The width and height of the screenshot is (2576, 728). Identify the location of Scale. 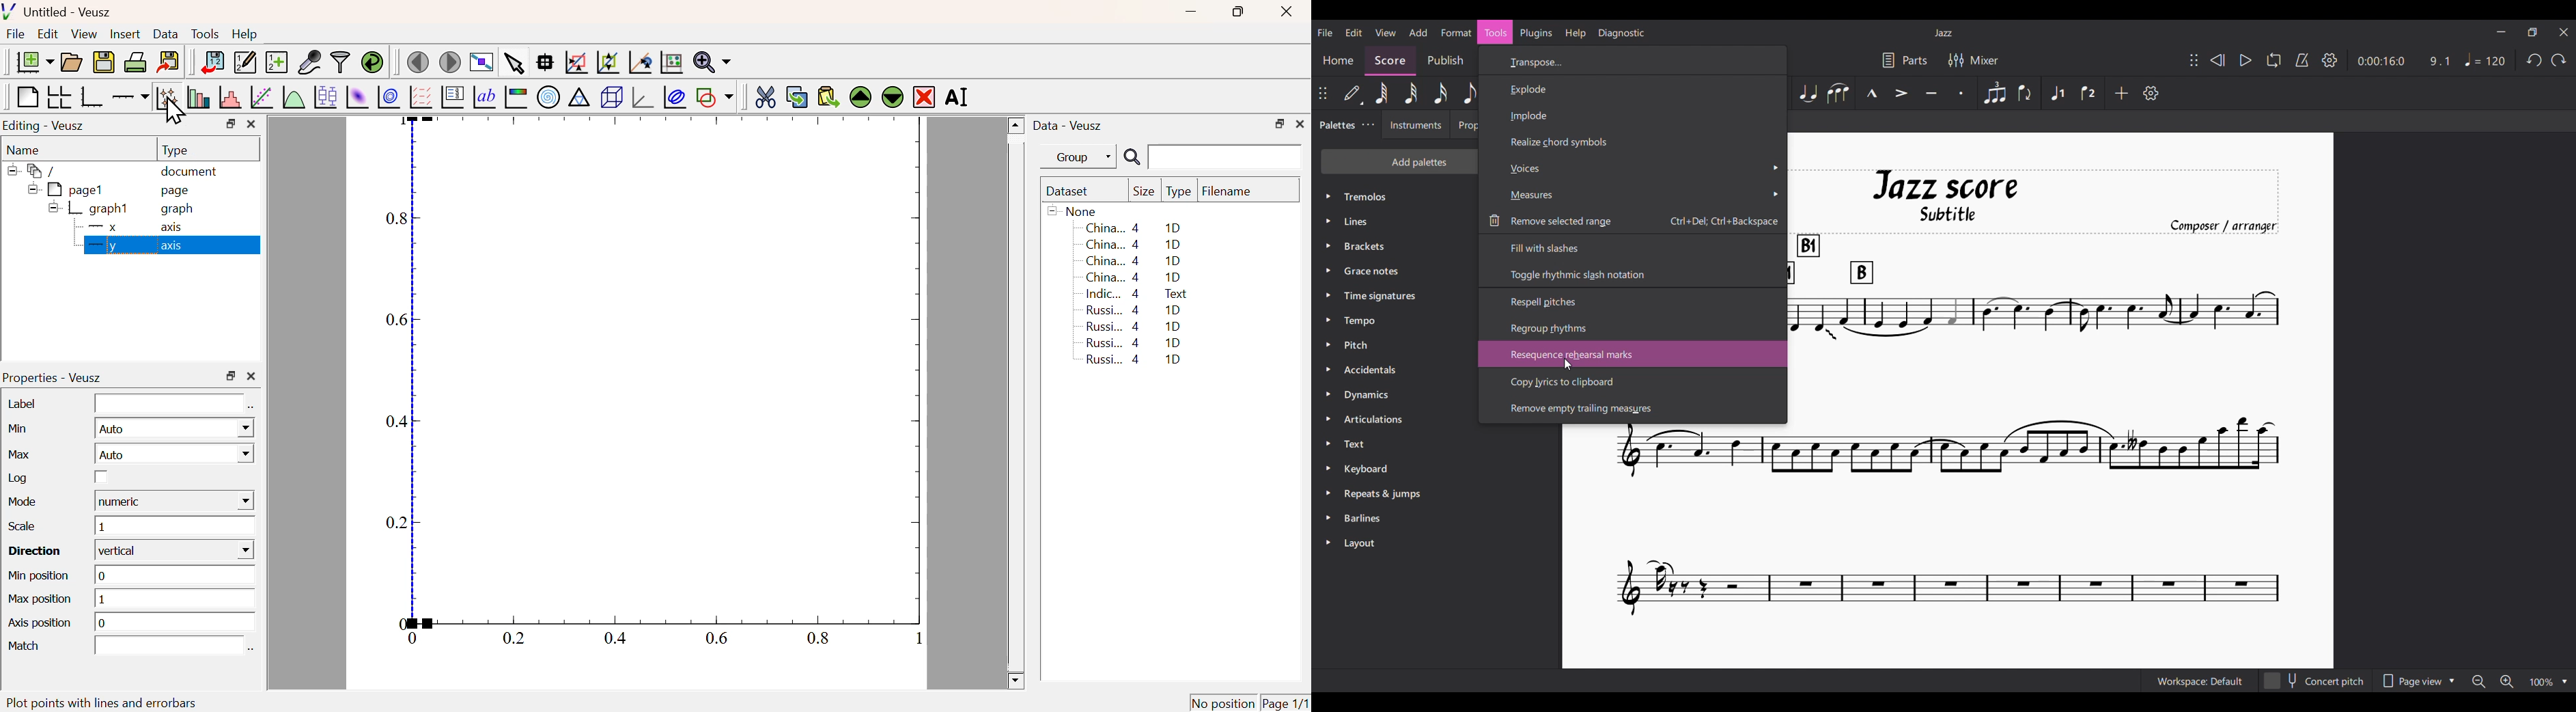
(21, 526).